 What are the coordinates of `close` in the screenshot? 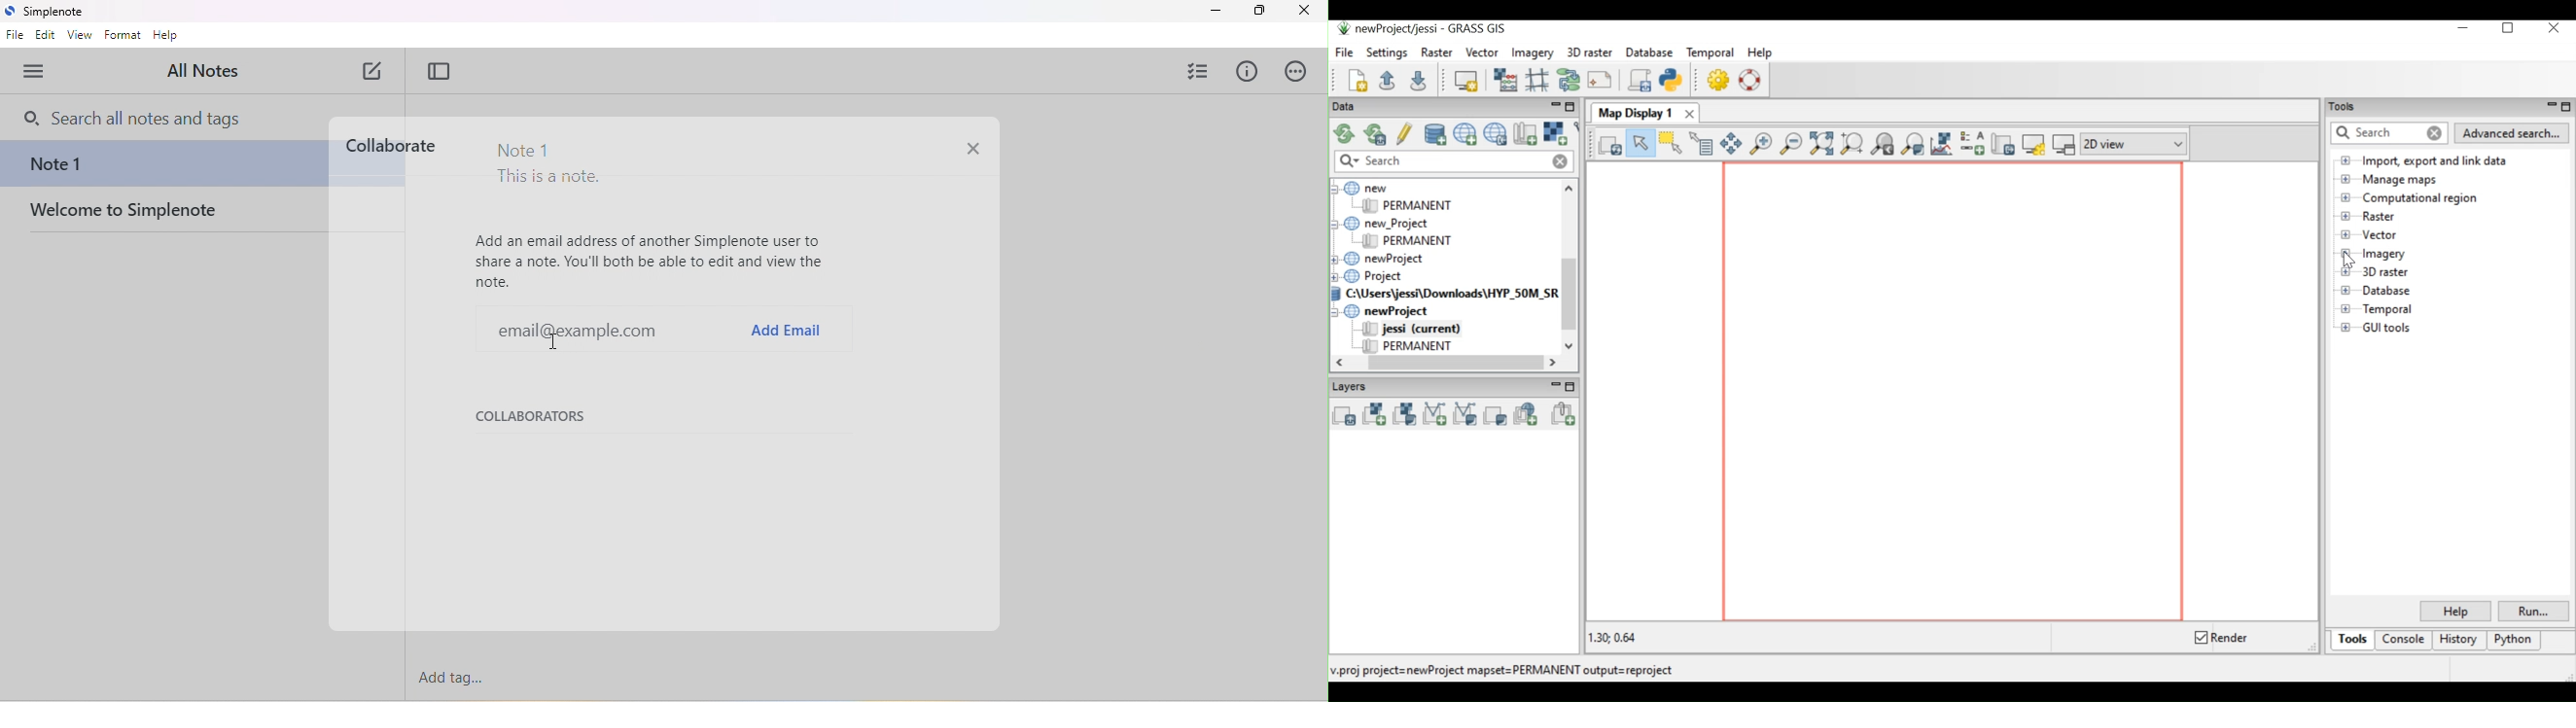 It's located at (1303, 12).